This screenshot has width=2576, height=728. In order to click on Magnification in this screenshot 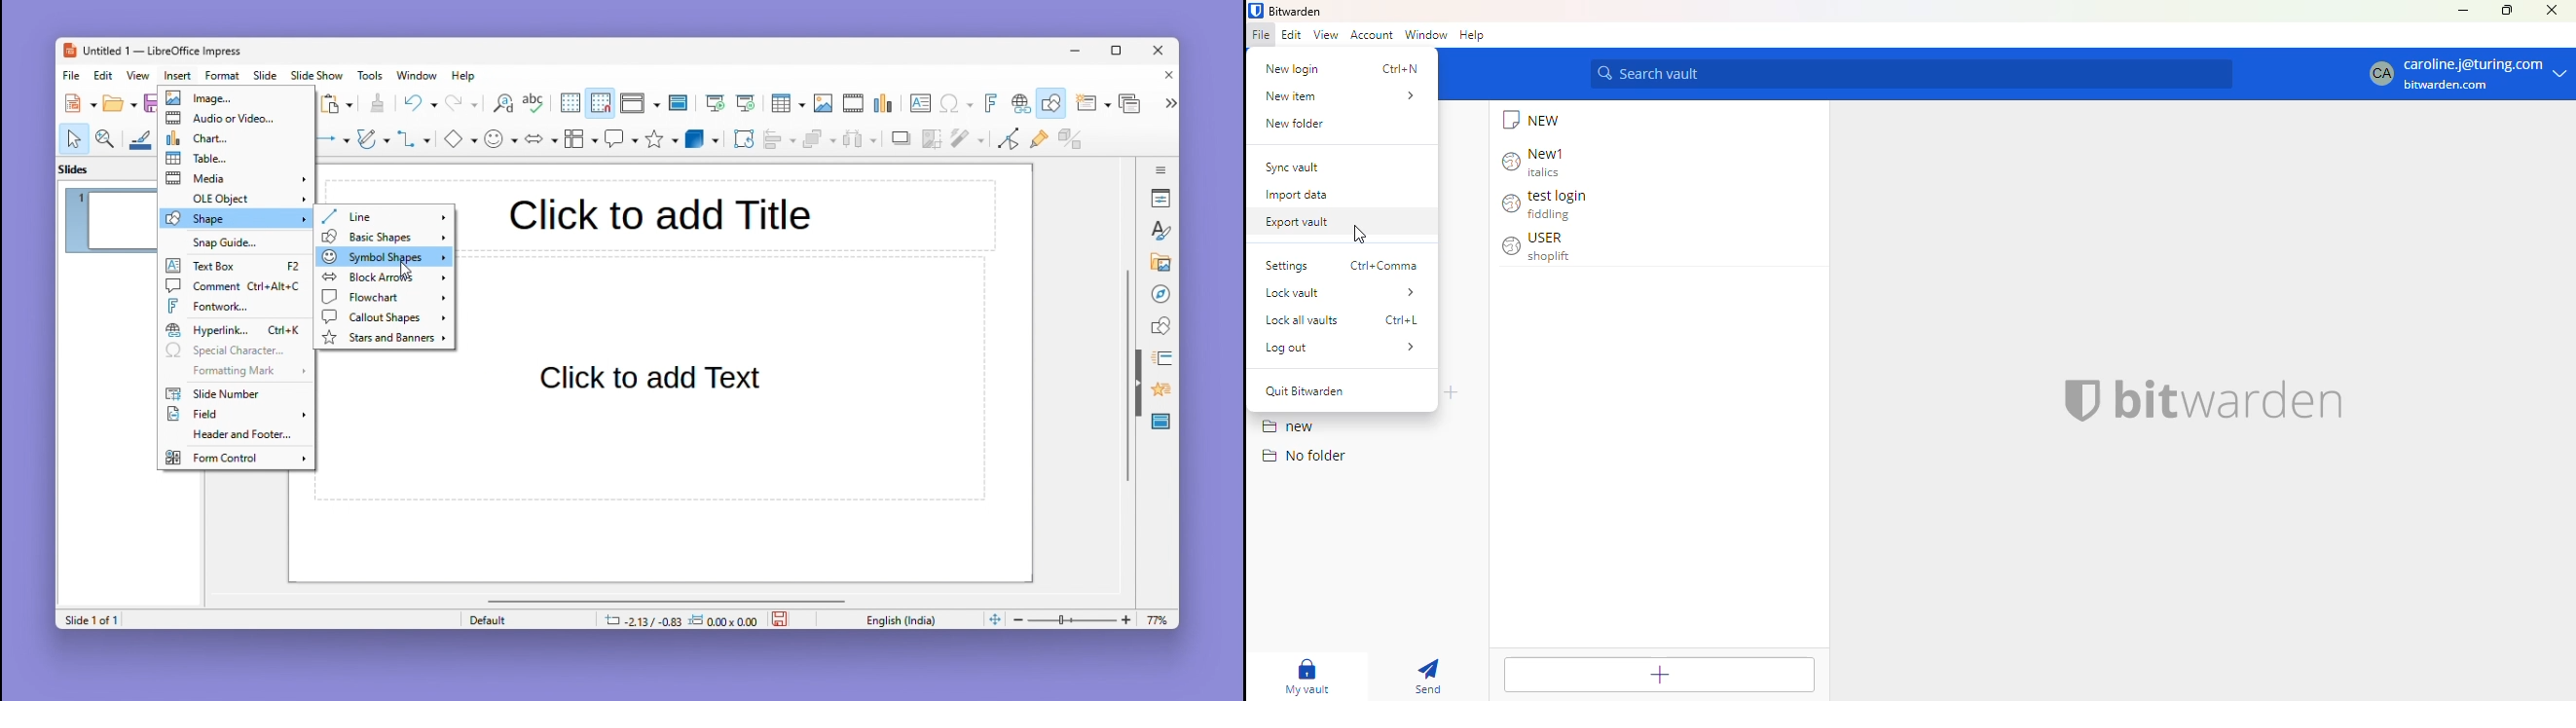, I will do `click(106, 137)`.